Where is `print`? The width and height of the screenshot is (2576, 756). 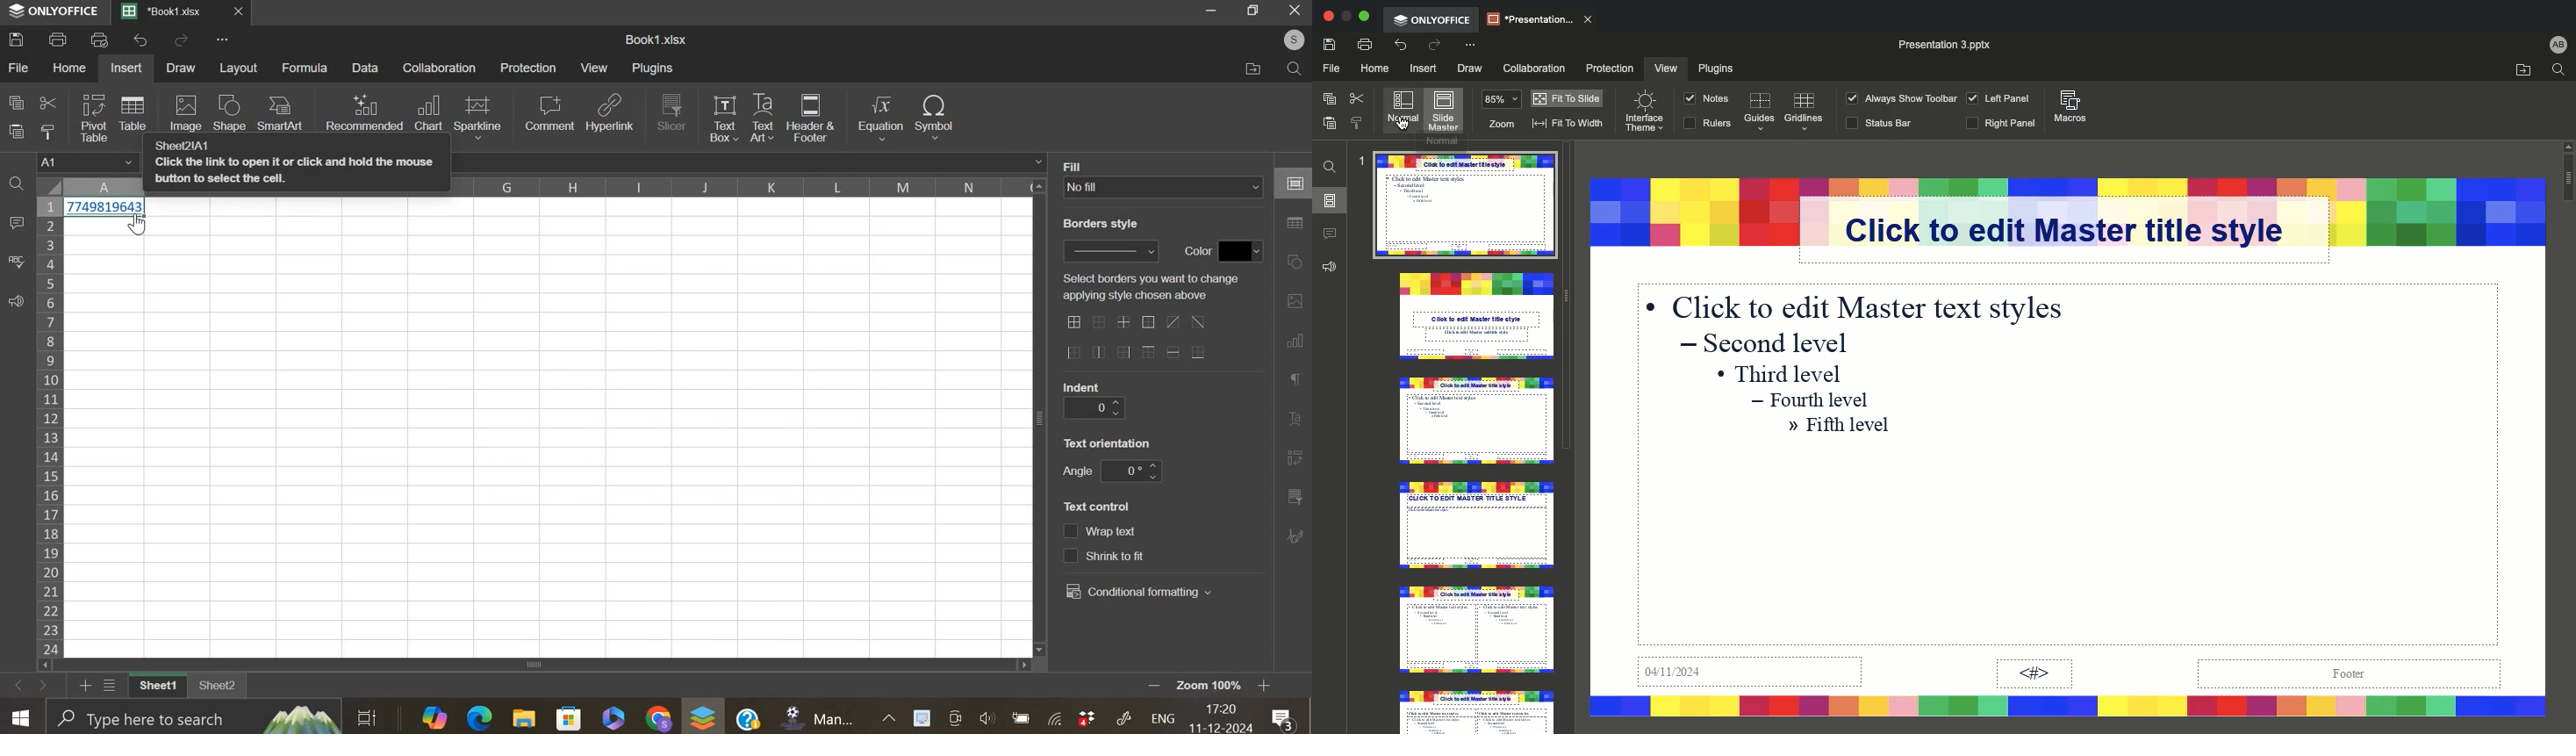
print is located at coordinates (58, 38).